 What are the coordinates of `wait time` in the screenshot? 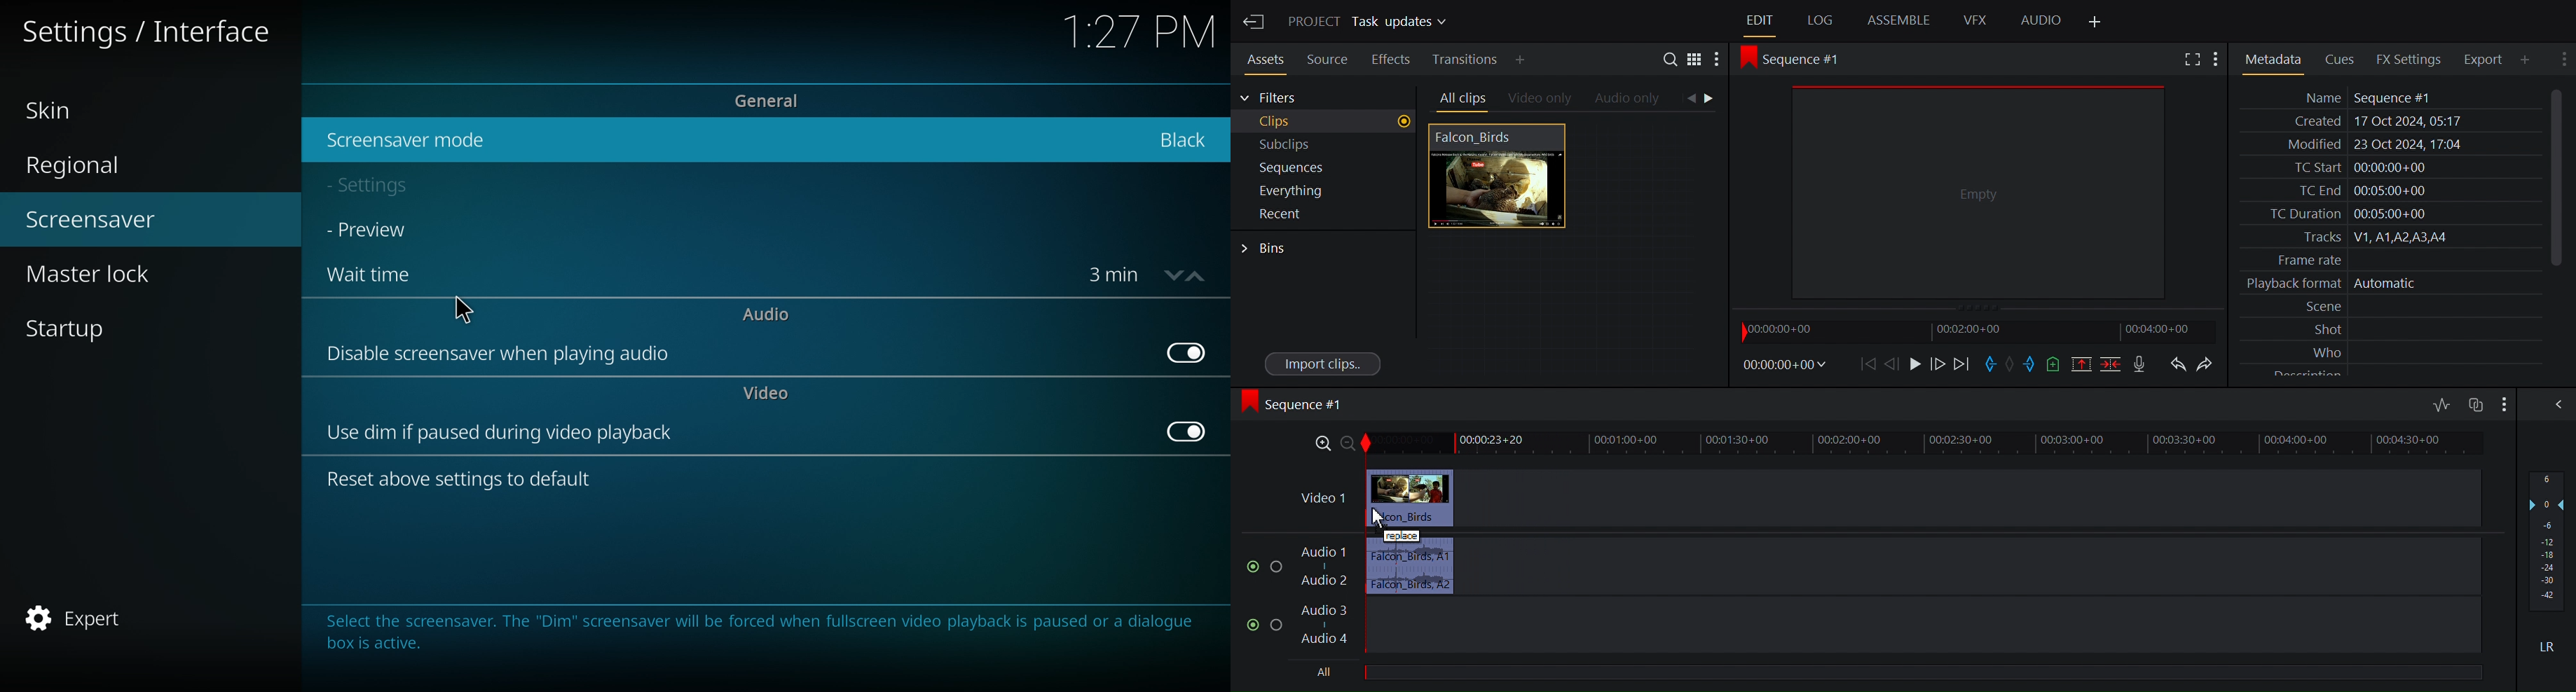 It's located at (391, 276).